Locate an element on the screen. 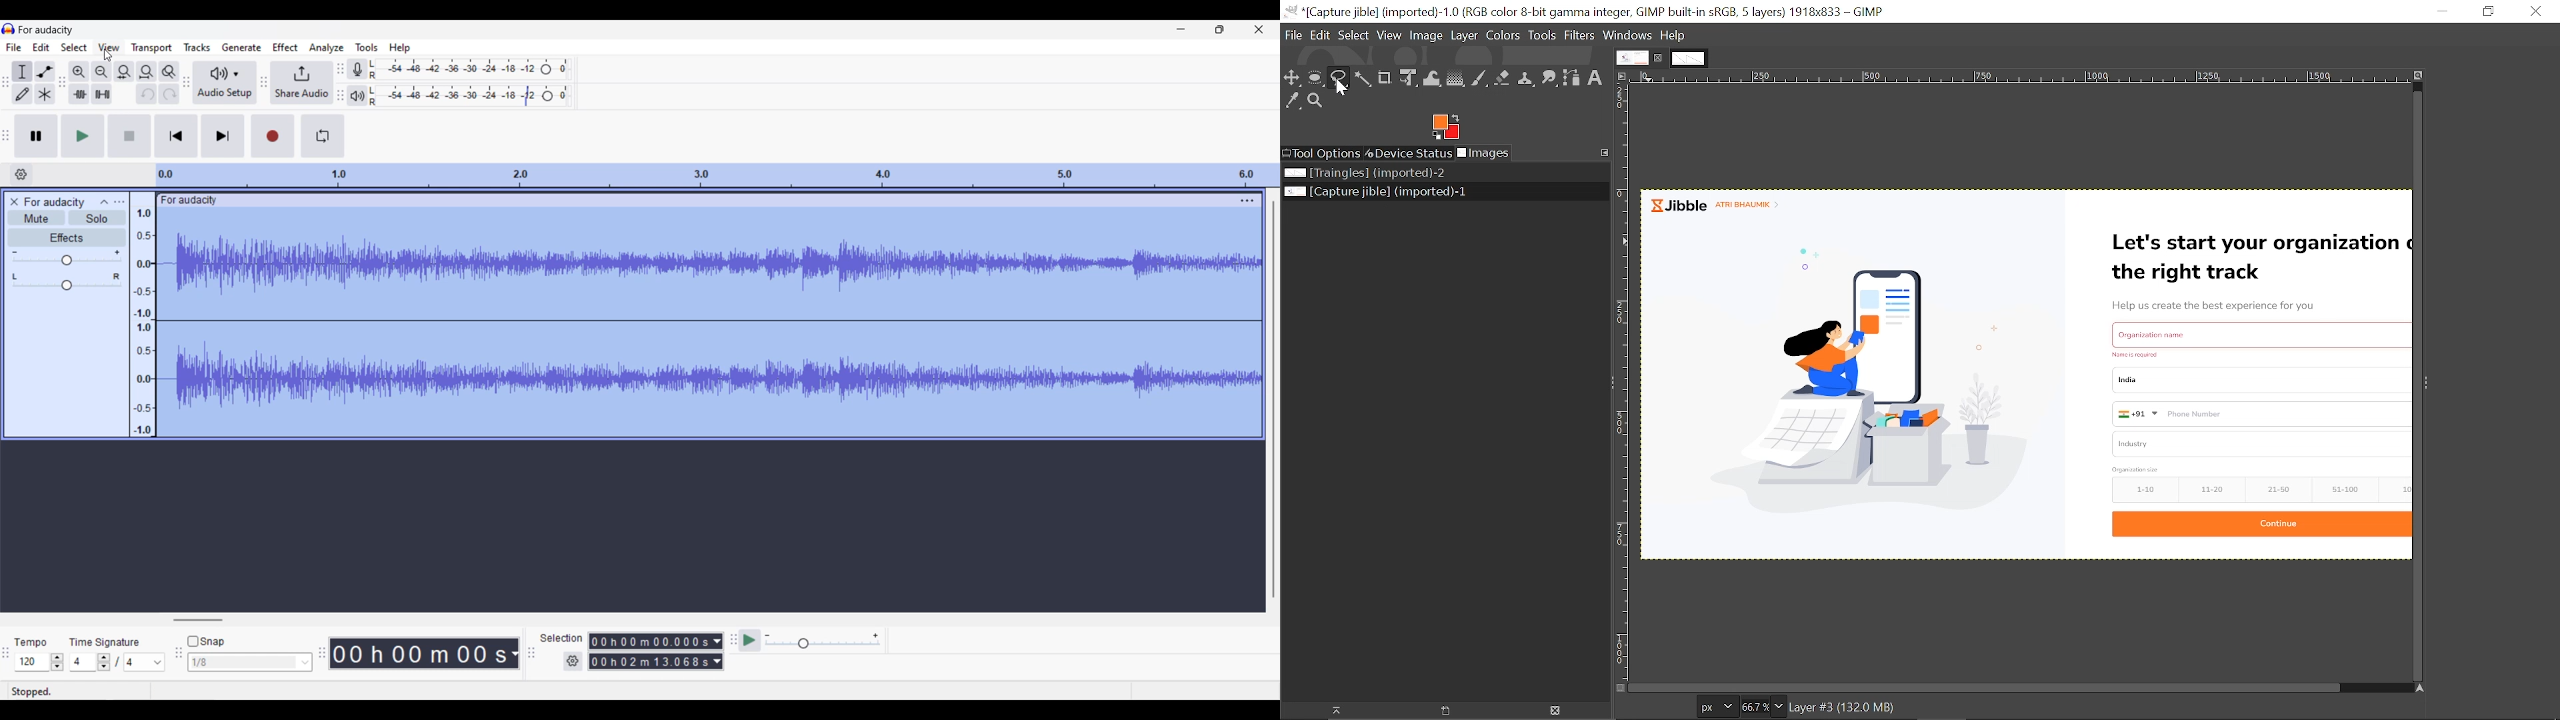 This screenshot has height=728, width=2576. Colors is located at coordinates (1503, 38).